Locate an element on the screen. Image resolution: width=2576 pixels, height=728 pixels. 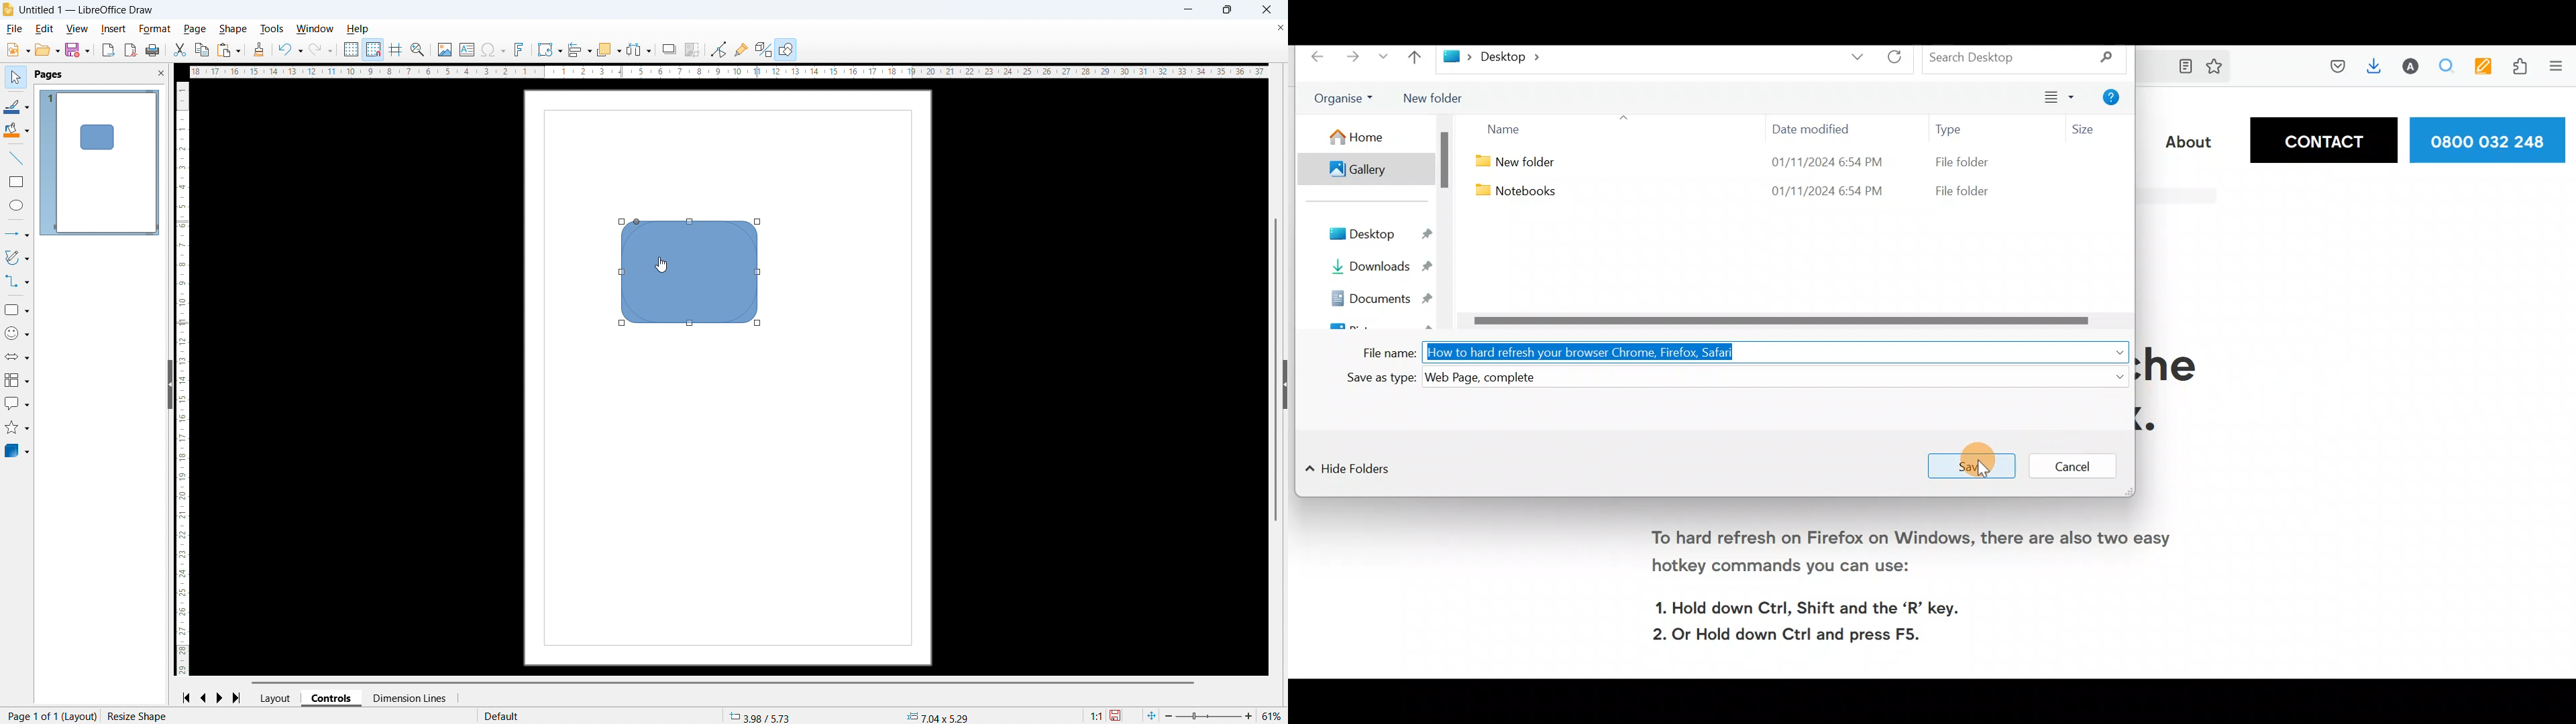
Curves and polygons  is located at coordinates (17, 257).